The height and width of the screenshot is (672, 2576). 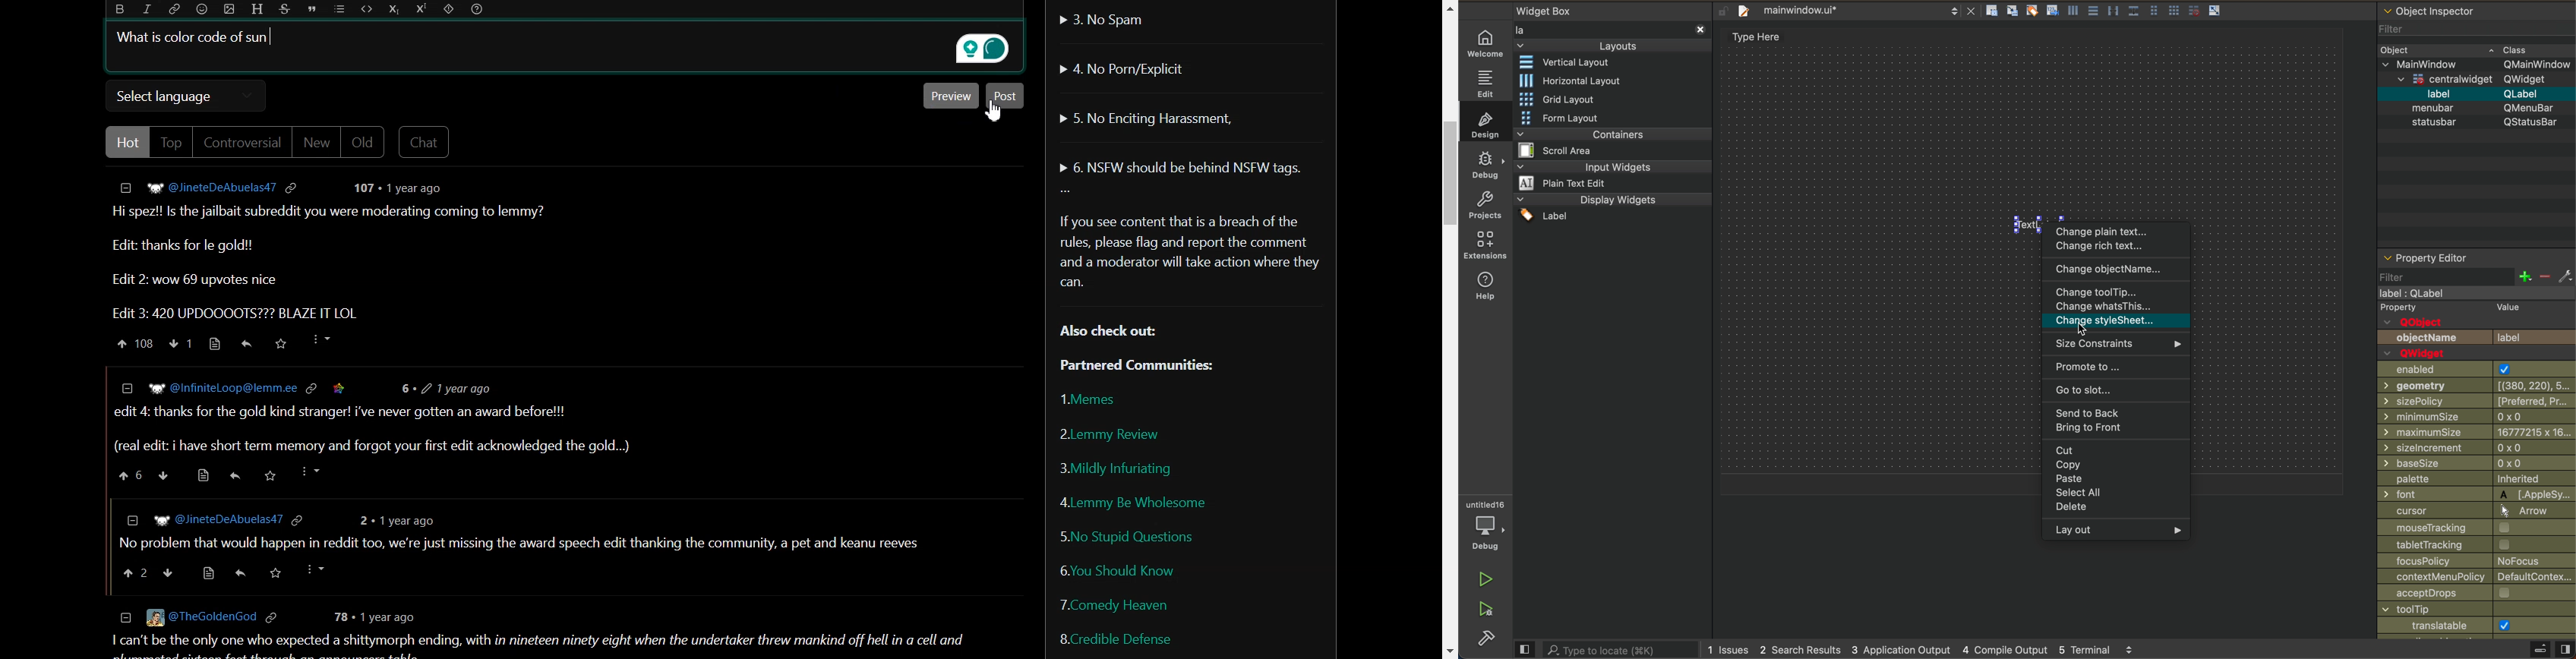 I want to click on widget layout, so click(x=1573, y=64).